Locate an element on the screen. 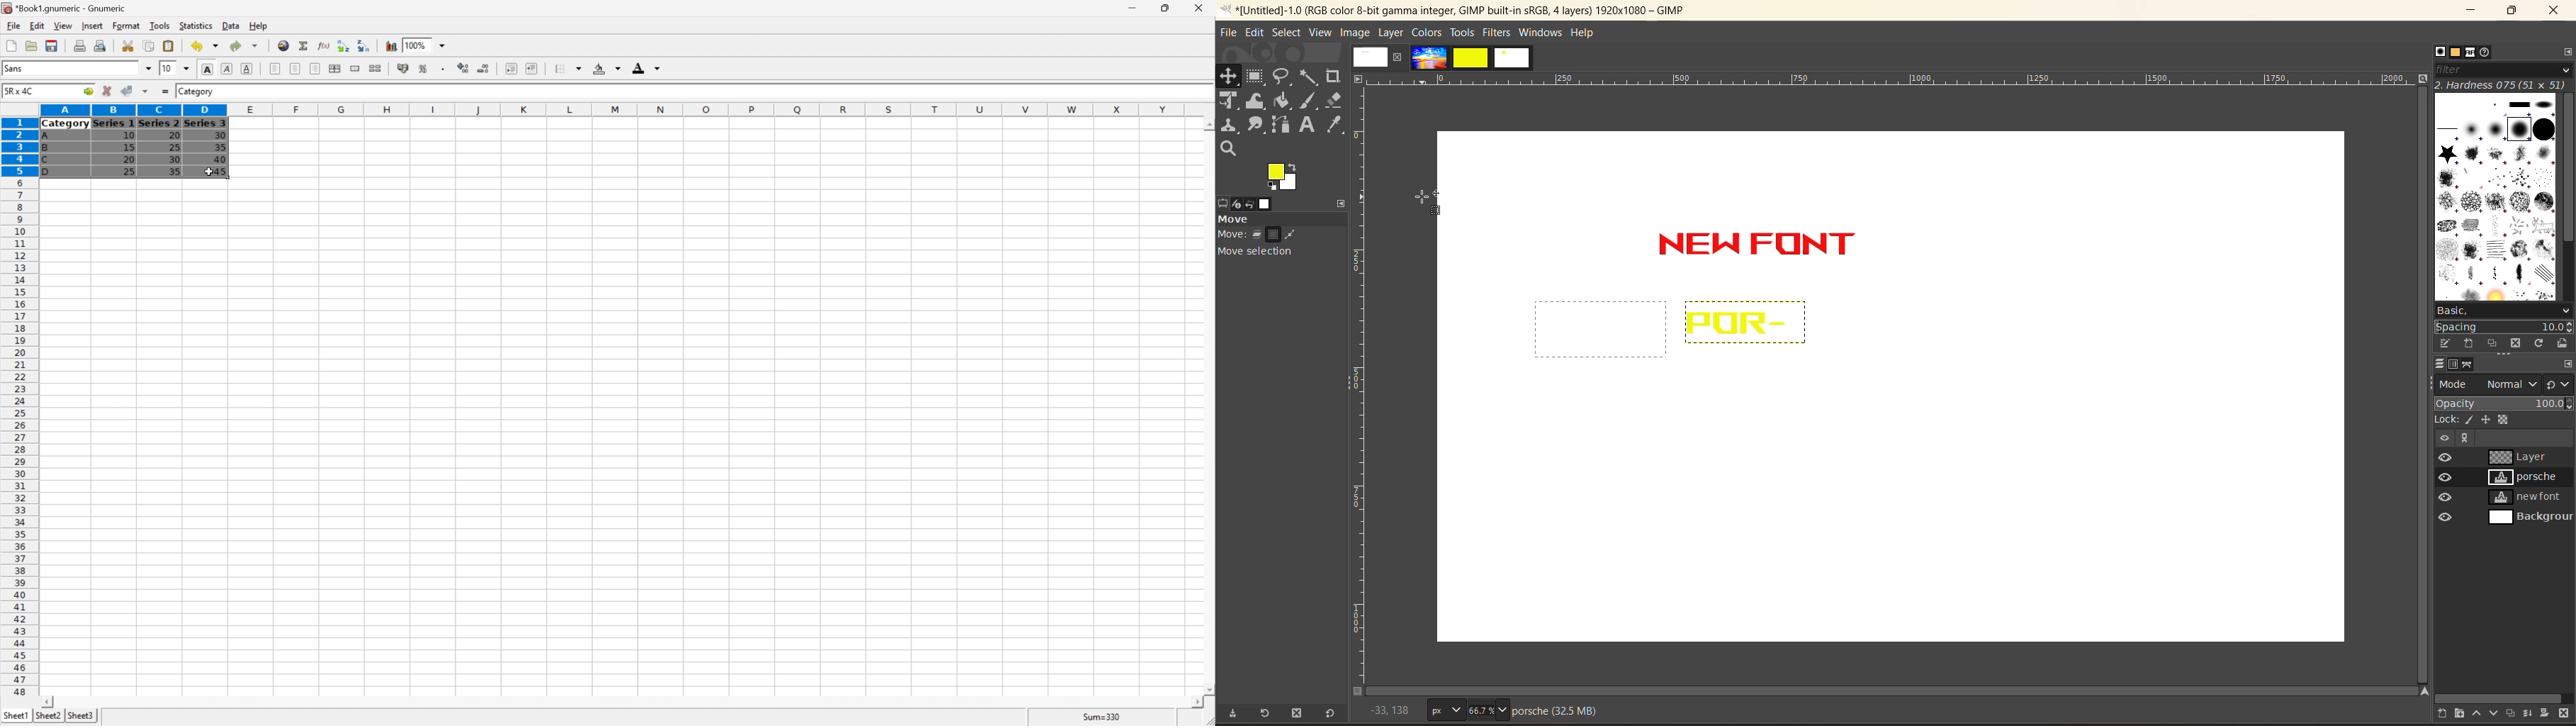 This screenshot has width=2576, height=728. 10 is located at coordinates (167, 68).